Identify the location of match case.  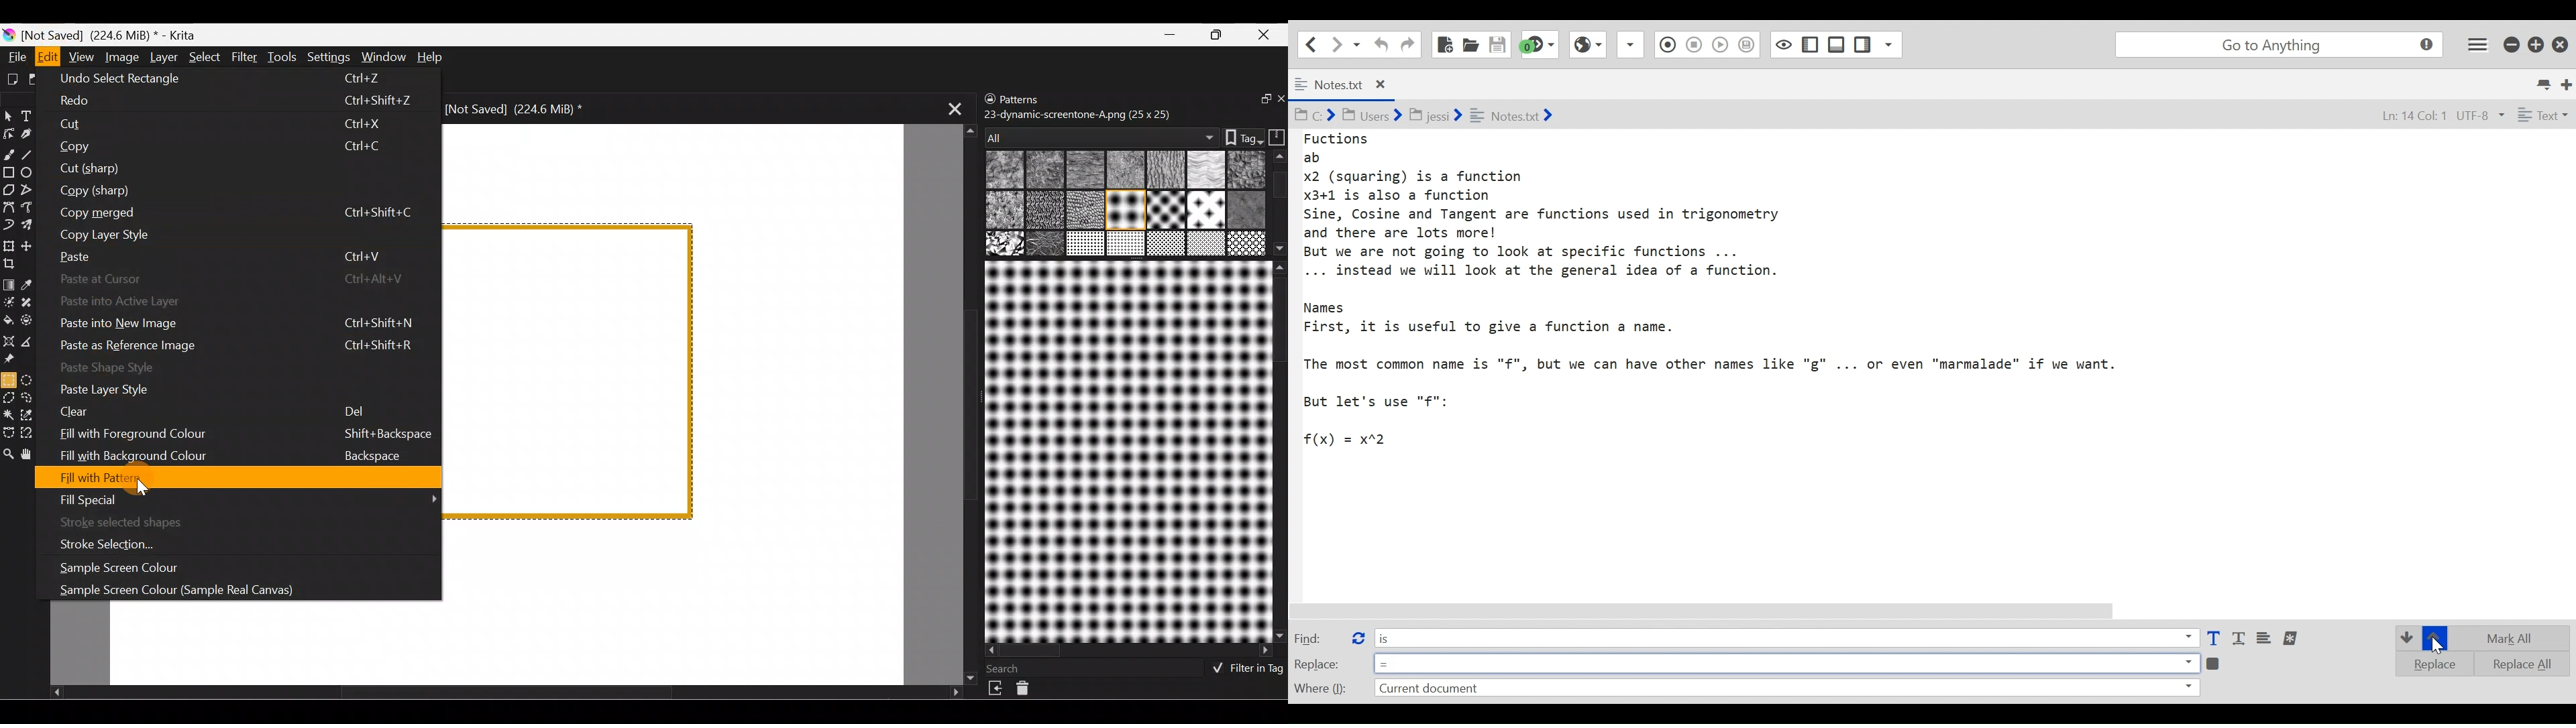
(2213, 639).